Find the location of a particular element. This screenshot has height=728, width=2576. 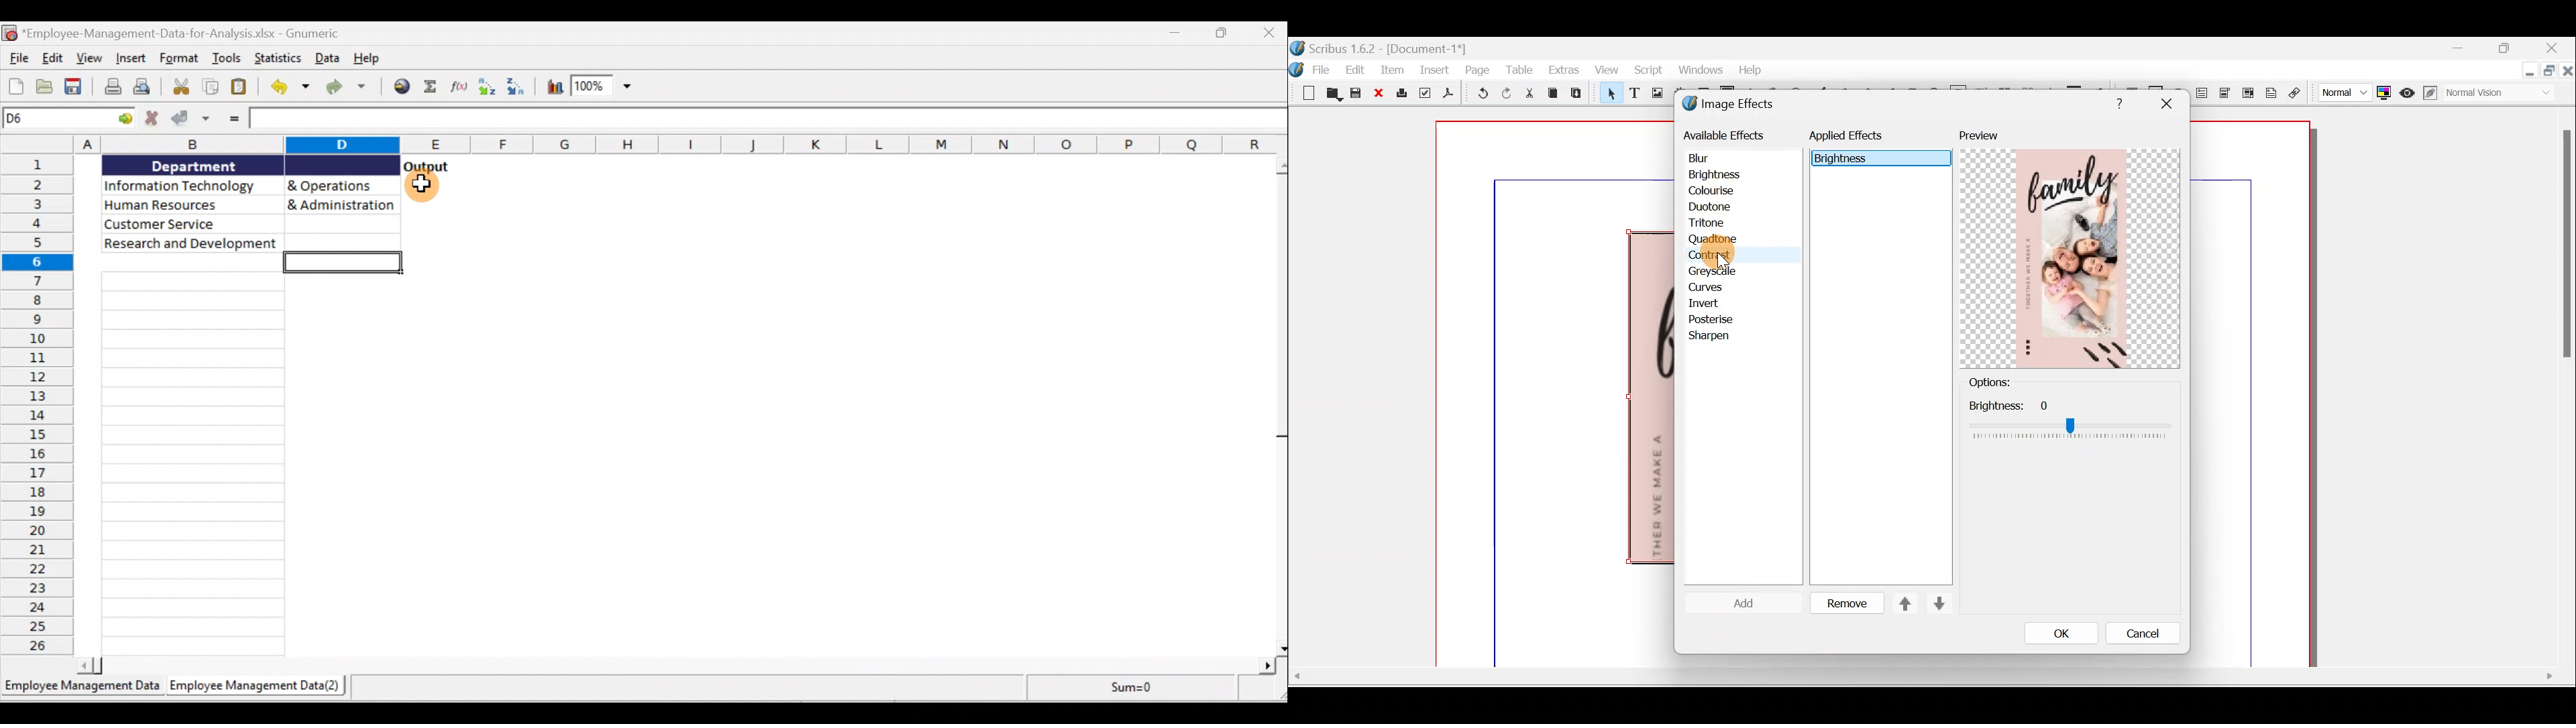

Insert a chart is located at coordinates (554, 87).